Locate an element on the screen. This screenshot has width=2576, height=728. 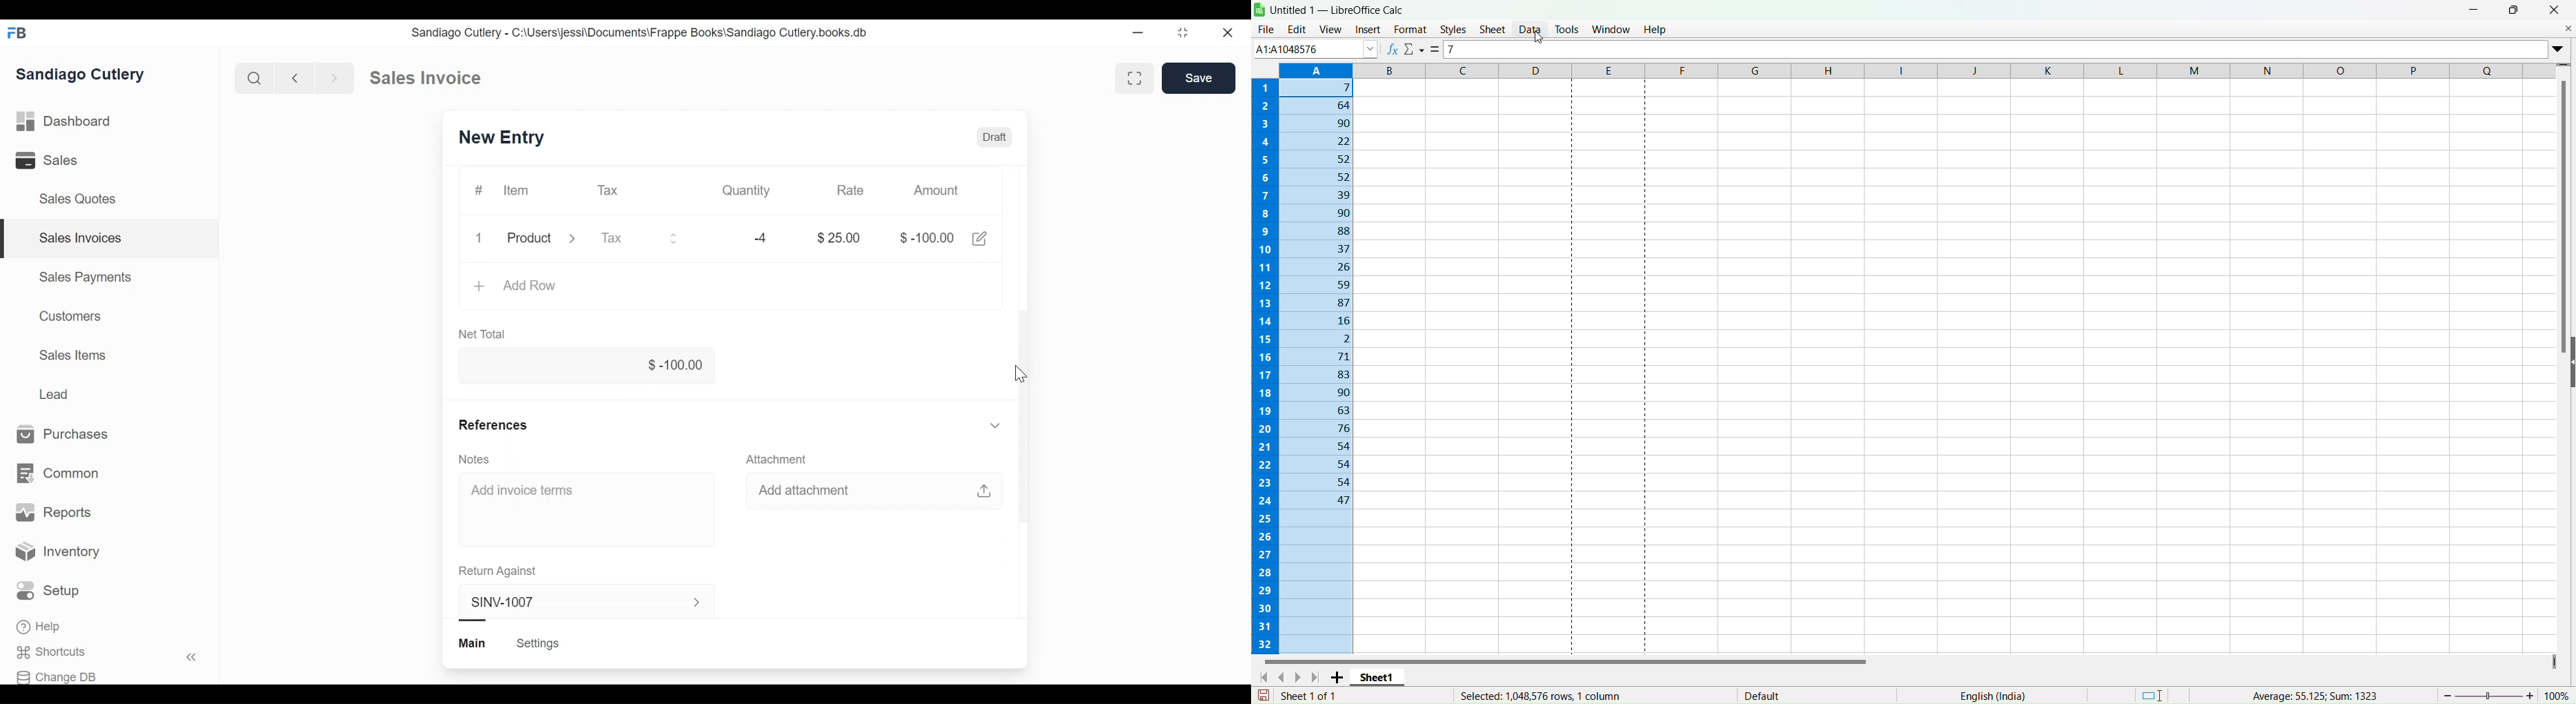
Item is located at coordinates (517, 190).